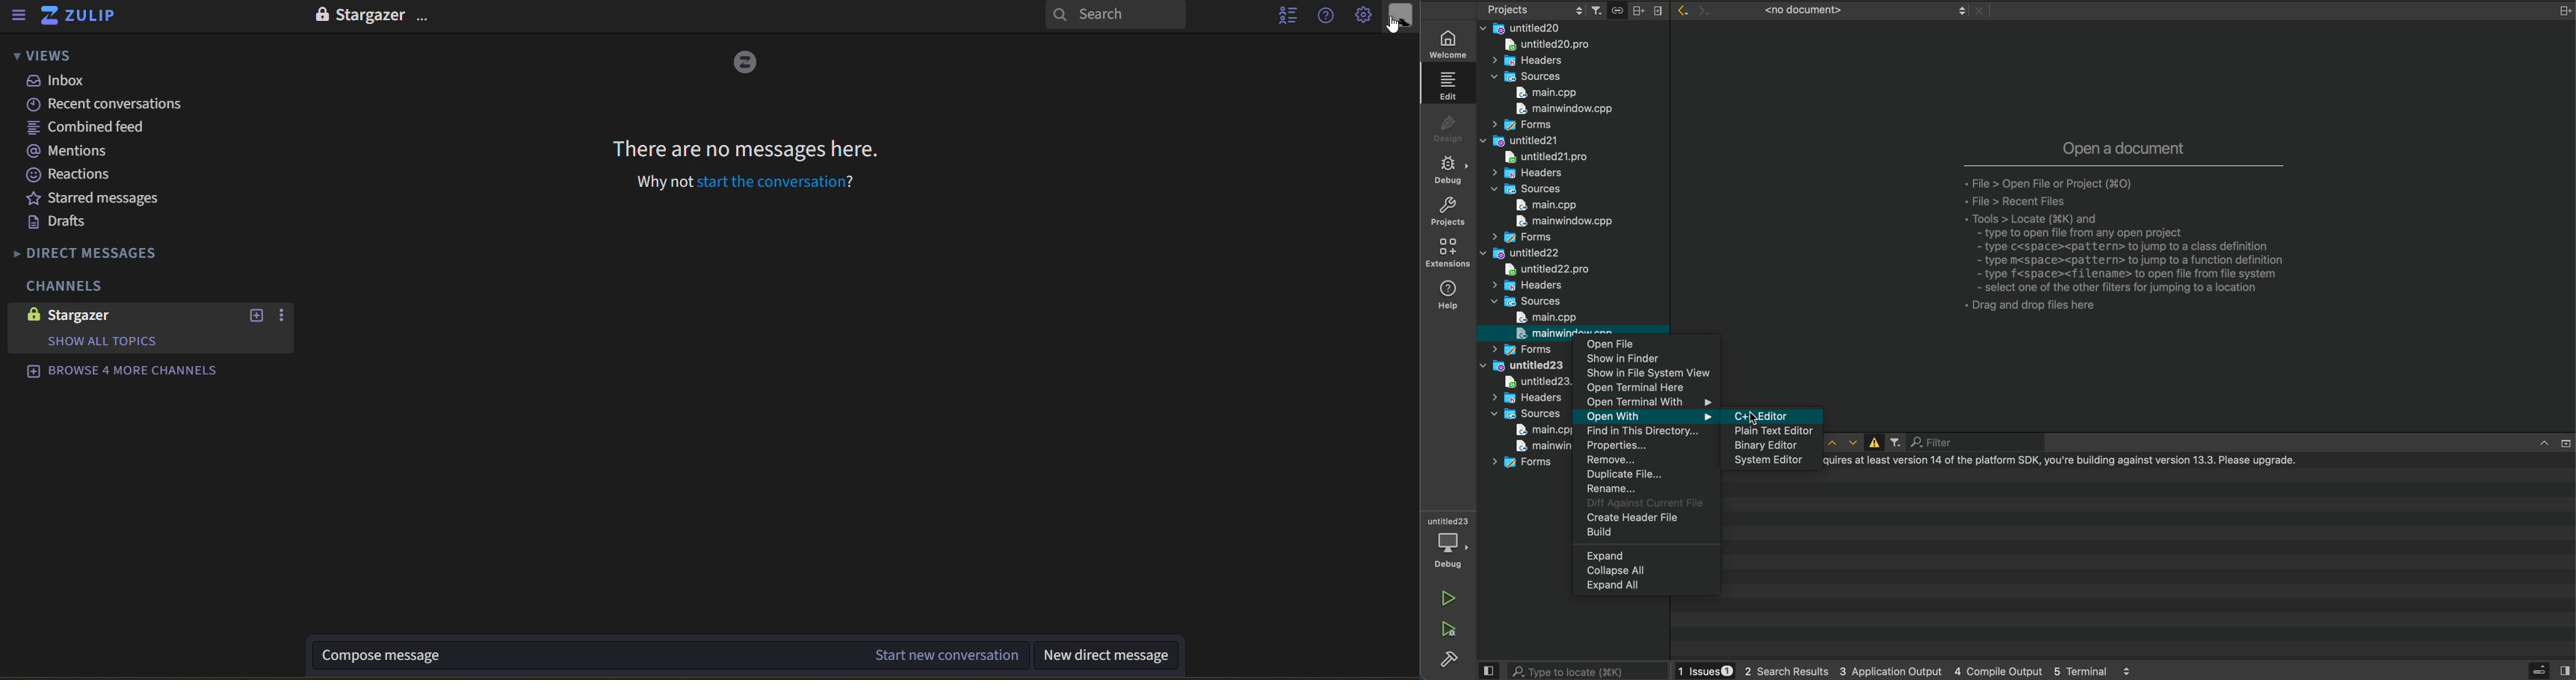 The width and height of the screenshot is (2576, 700). I want to click on find, so click(1647, 432).